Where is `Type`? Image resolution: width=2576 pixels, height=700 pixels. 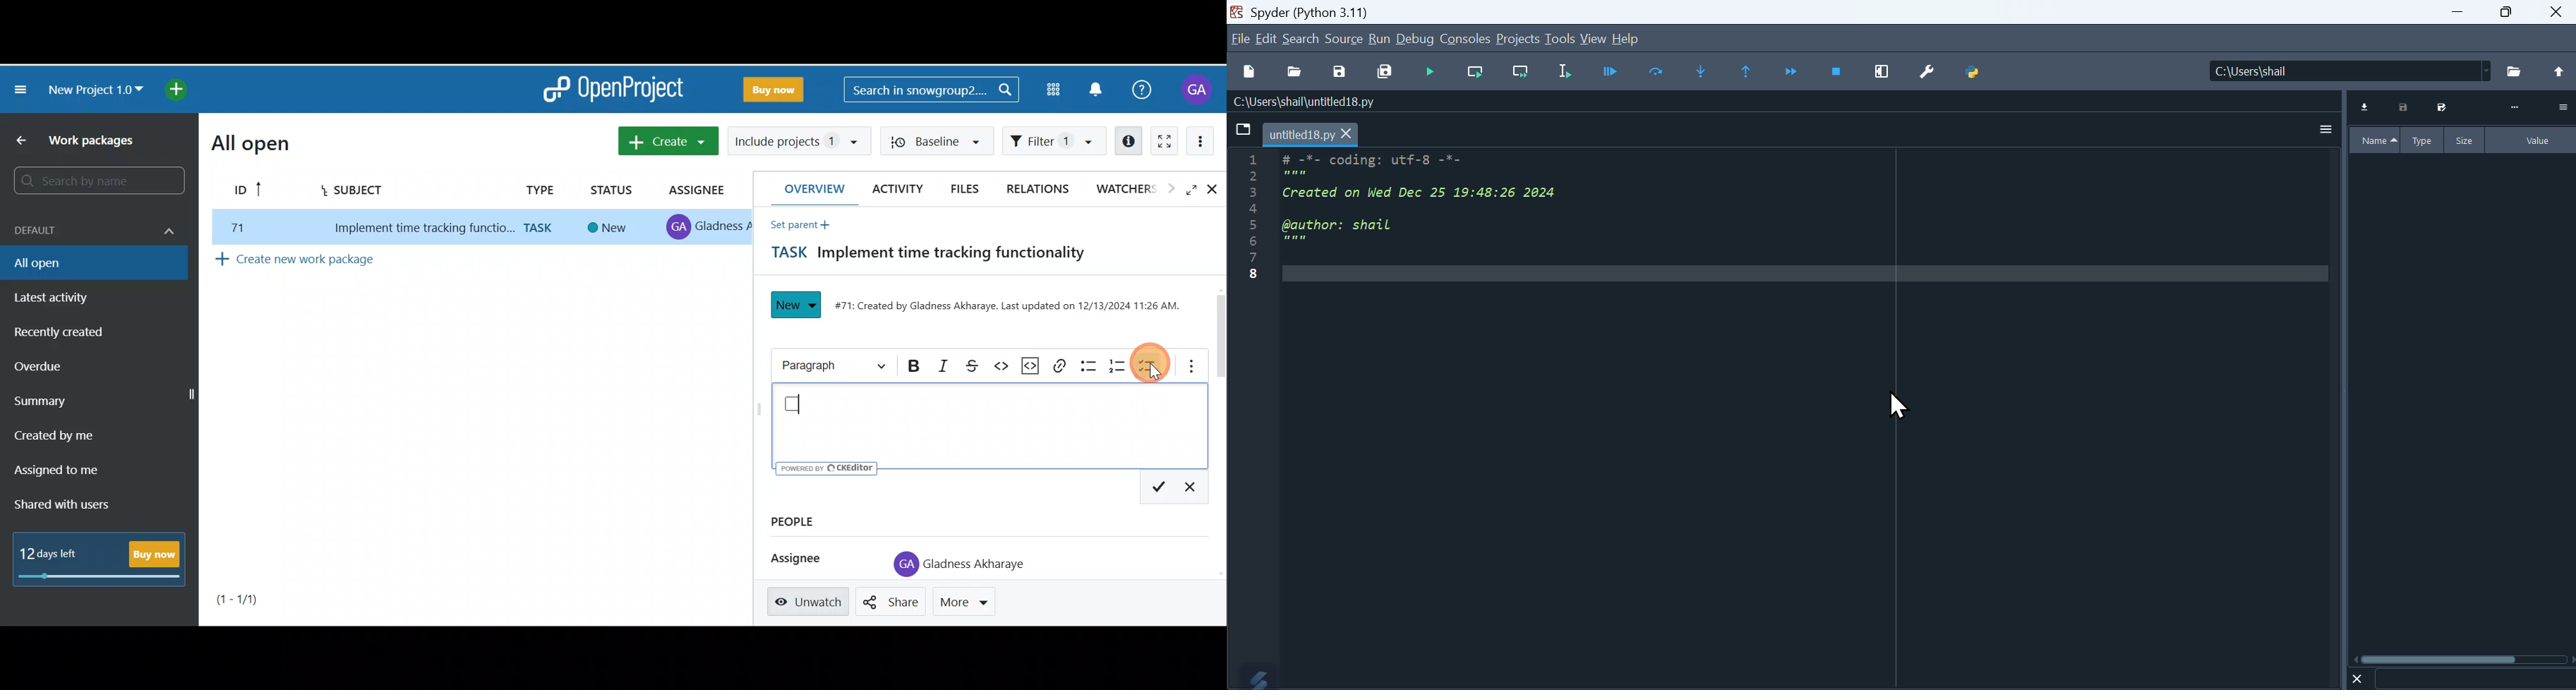 Type is located at coordinates (2424, 140).